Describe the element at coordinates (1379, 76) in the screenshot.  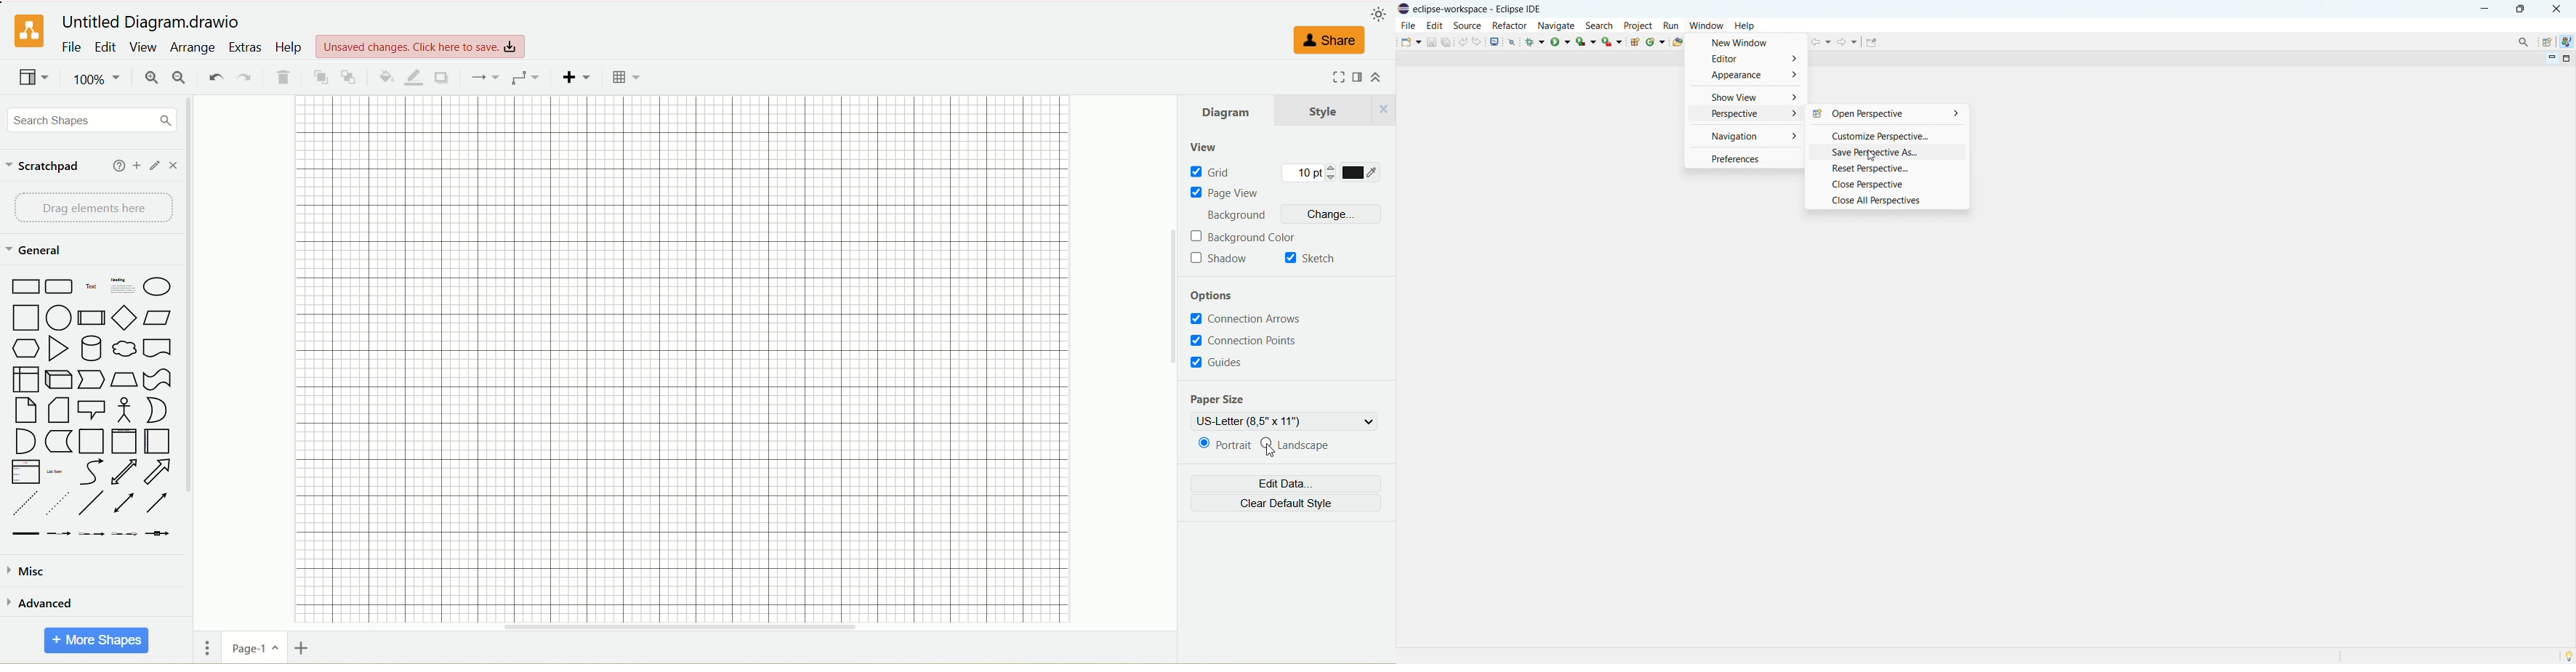
I see `collapse/expand` at that location.